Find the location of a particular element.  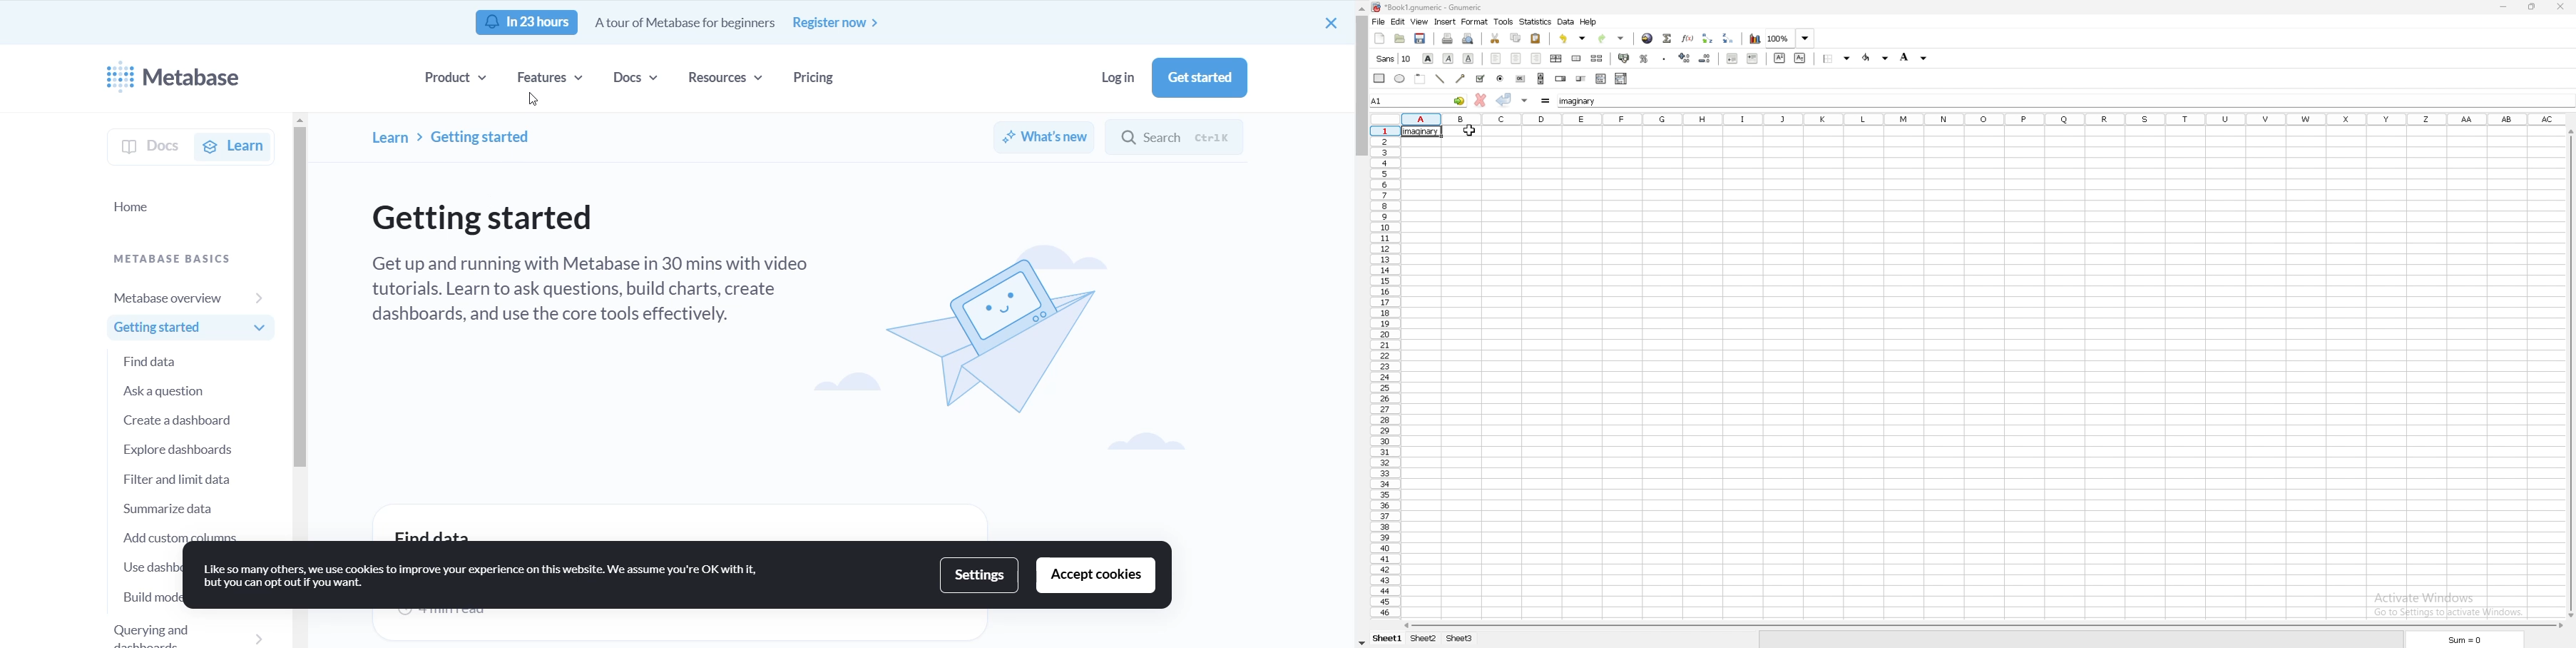

statistics is located at coordinates (1536, 22).